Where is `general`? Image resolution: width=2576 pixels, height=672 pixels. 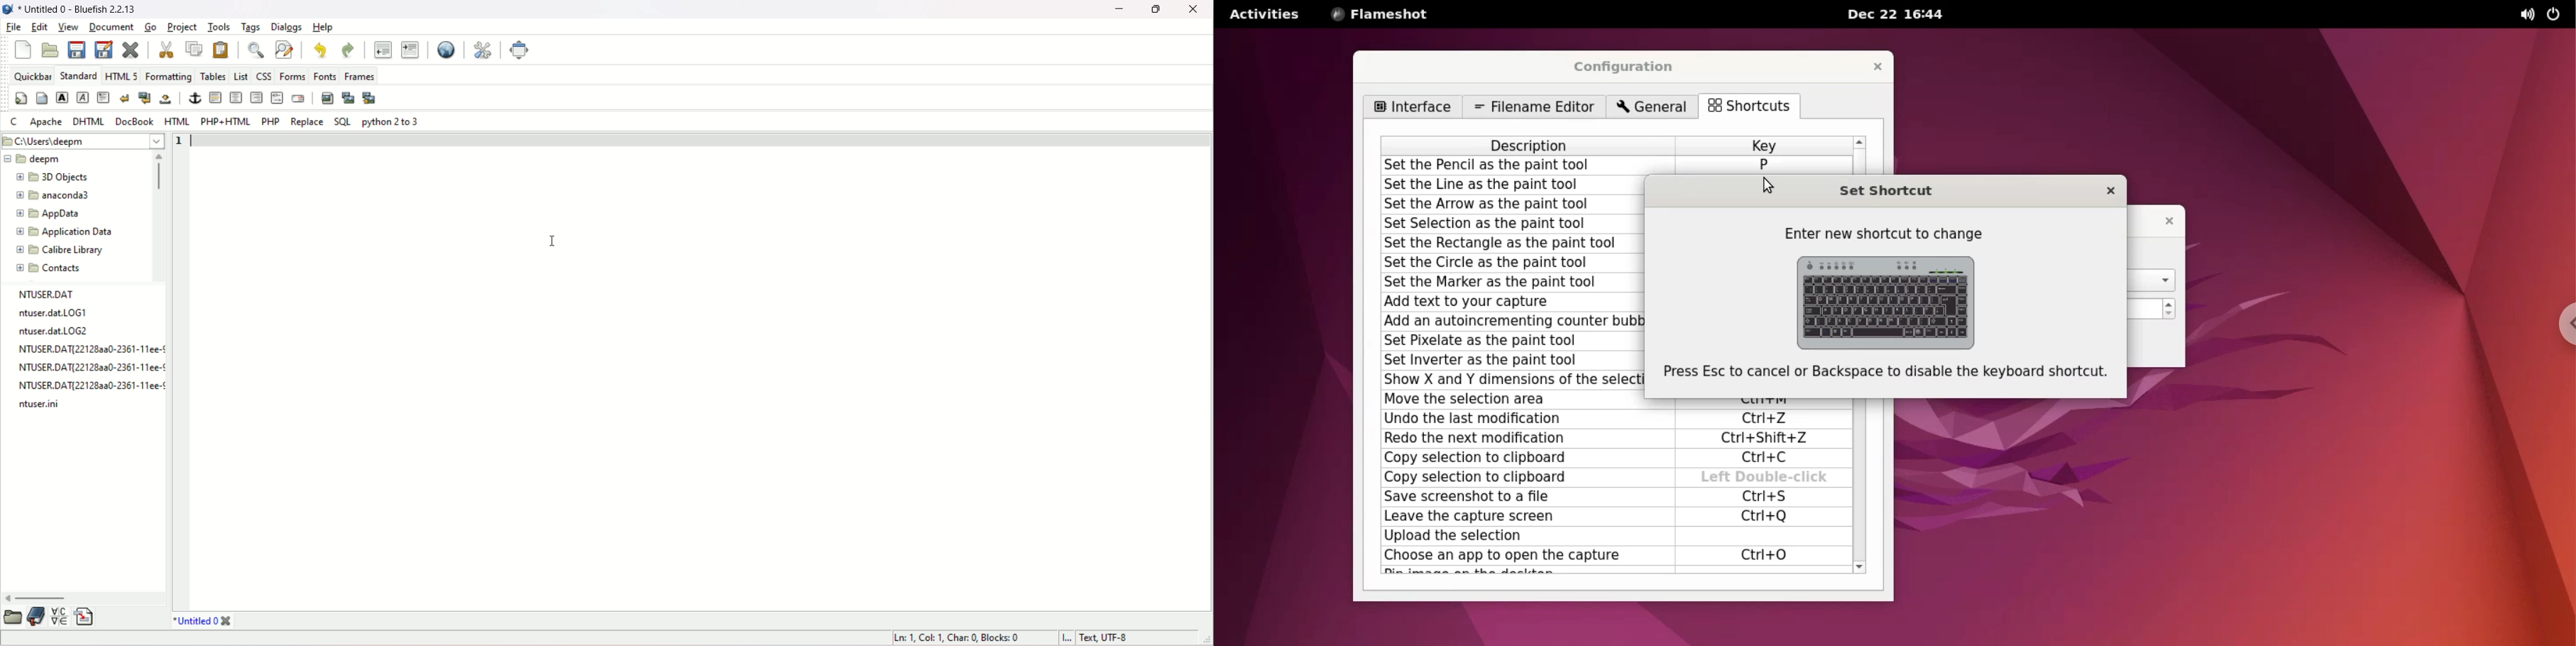
general is located at coordinates (1654, 108).